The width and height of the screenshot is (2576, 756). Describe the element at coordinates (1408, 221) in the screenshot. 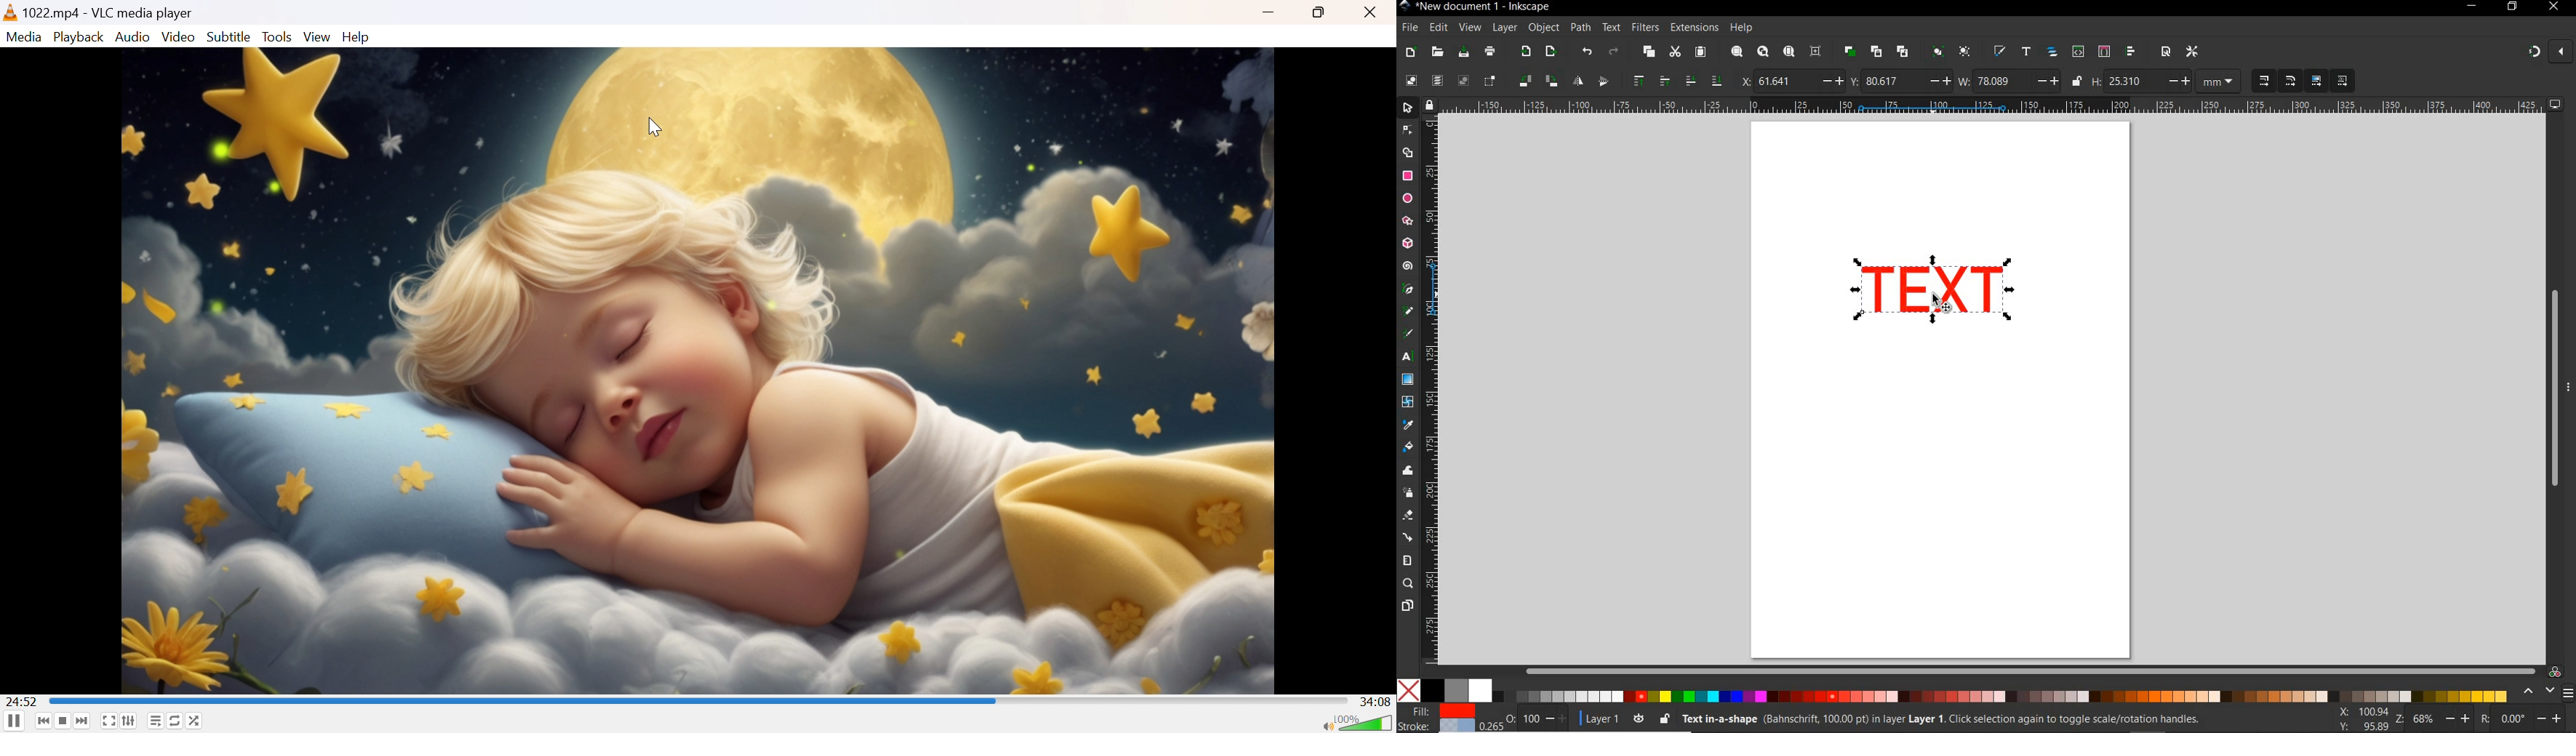

I see `star tool` at that location.